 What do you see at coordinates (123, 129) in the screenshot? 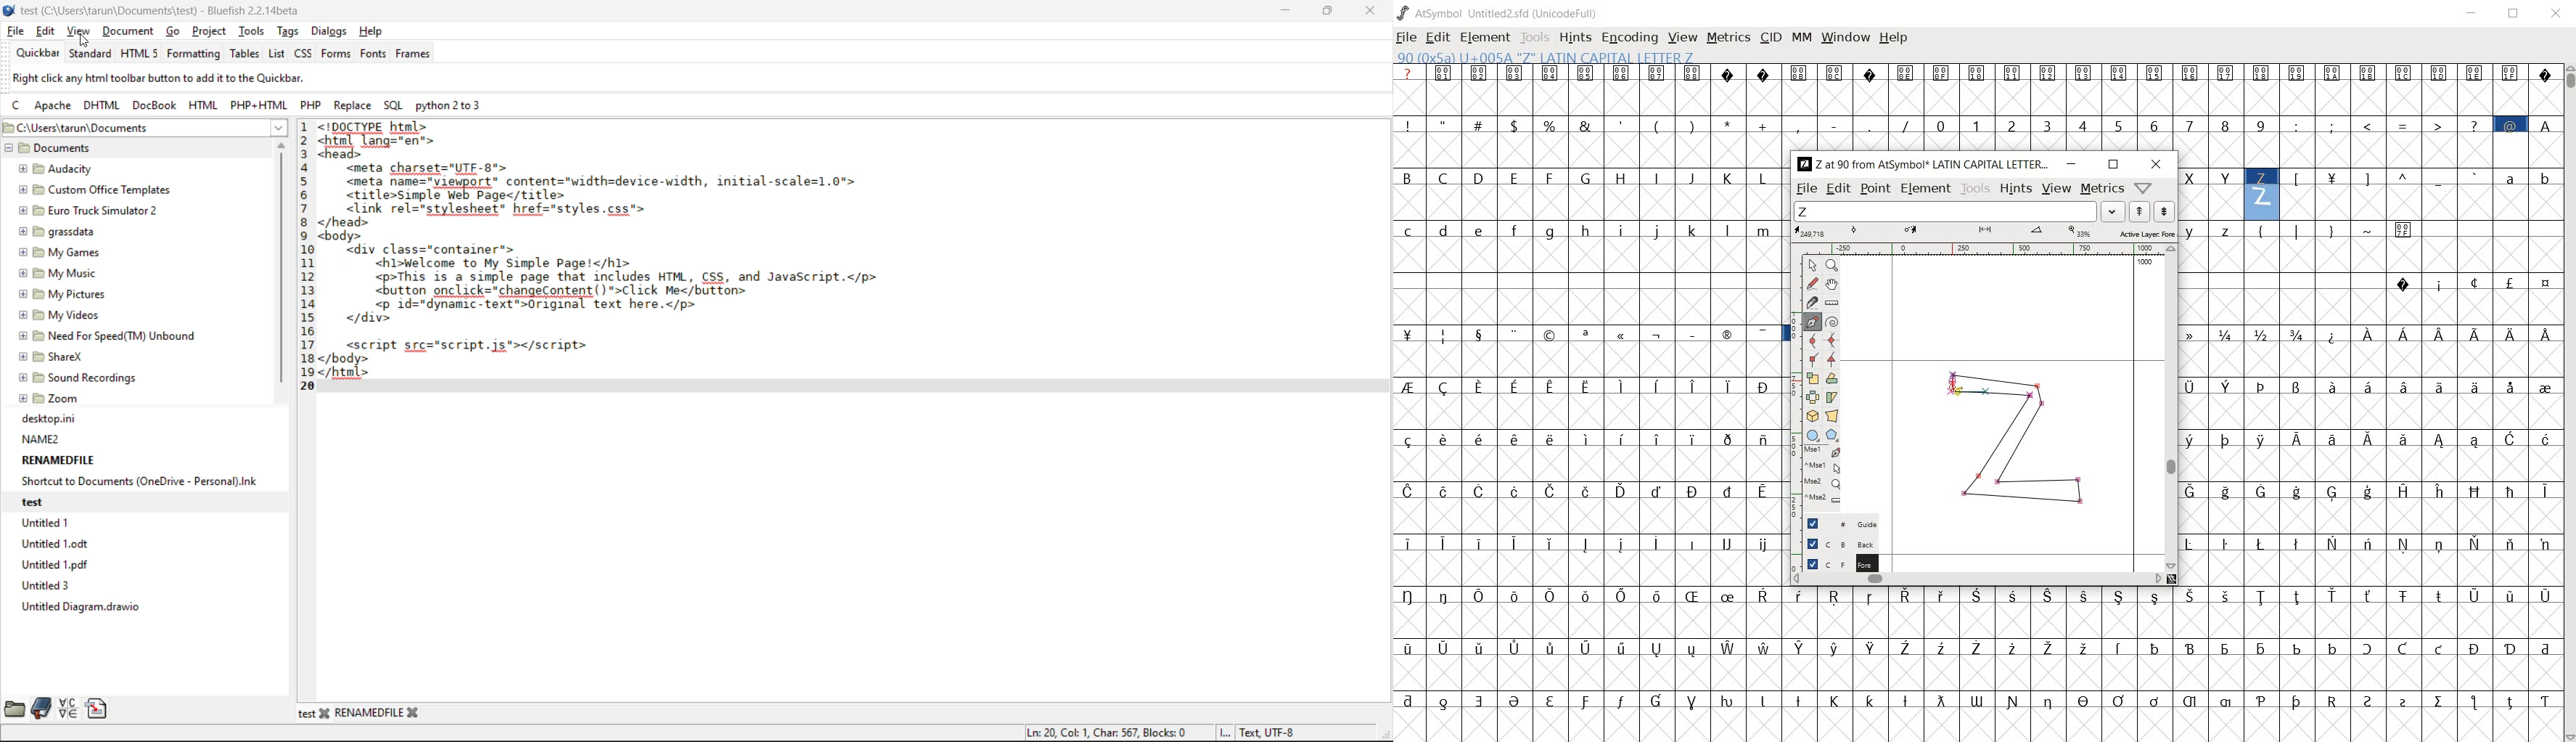
I see `file location` at bounding box center [123, 129].